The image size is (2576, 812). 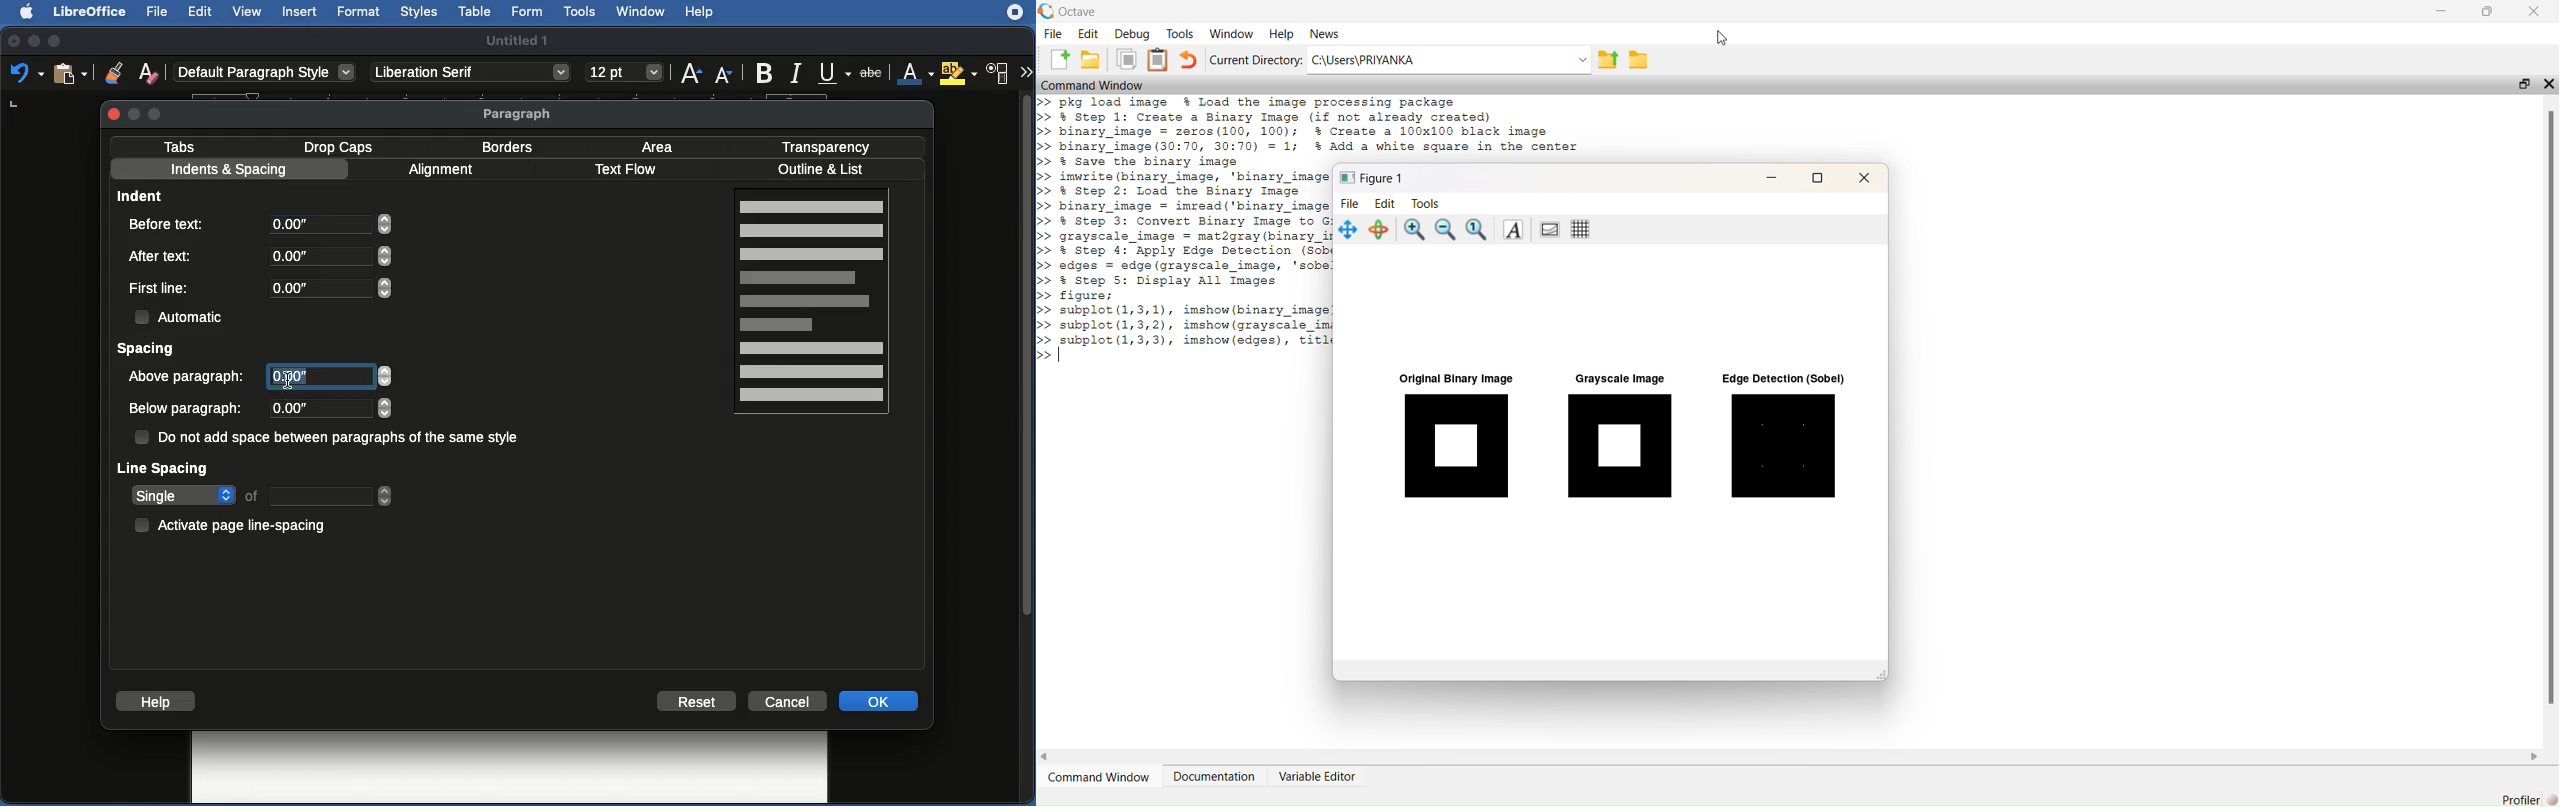 I want to click on zoom out, so click(x=1445, y=229).